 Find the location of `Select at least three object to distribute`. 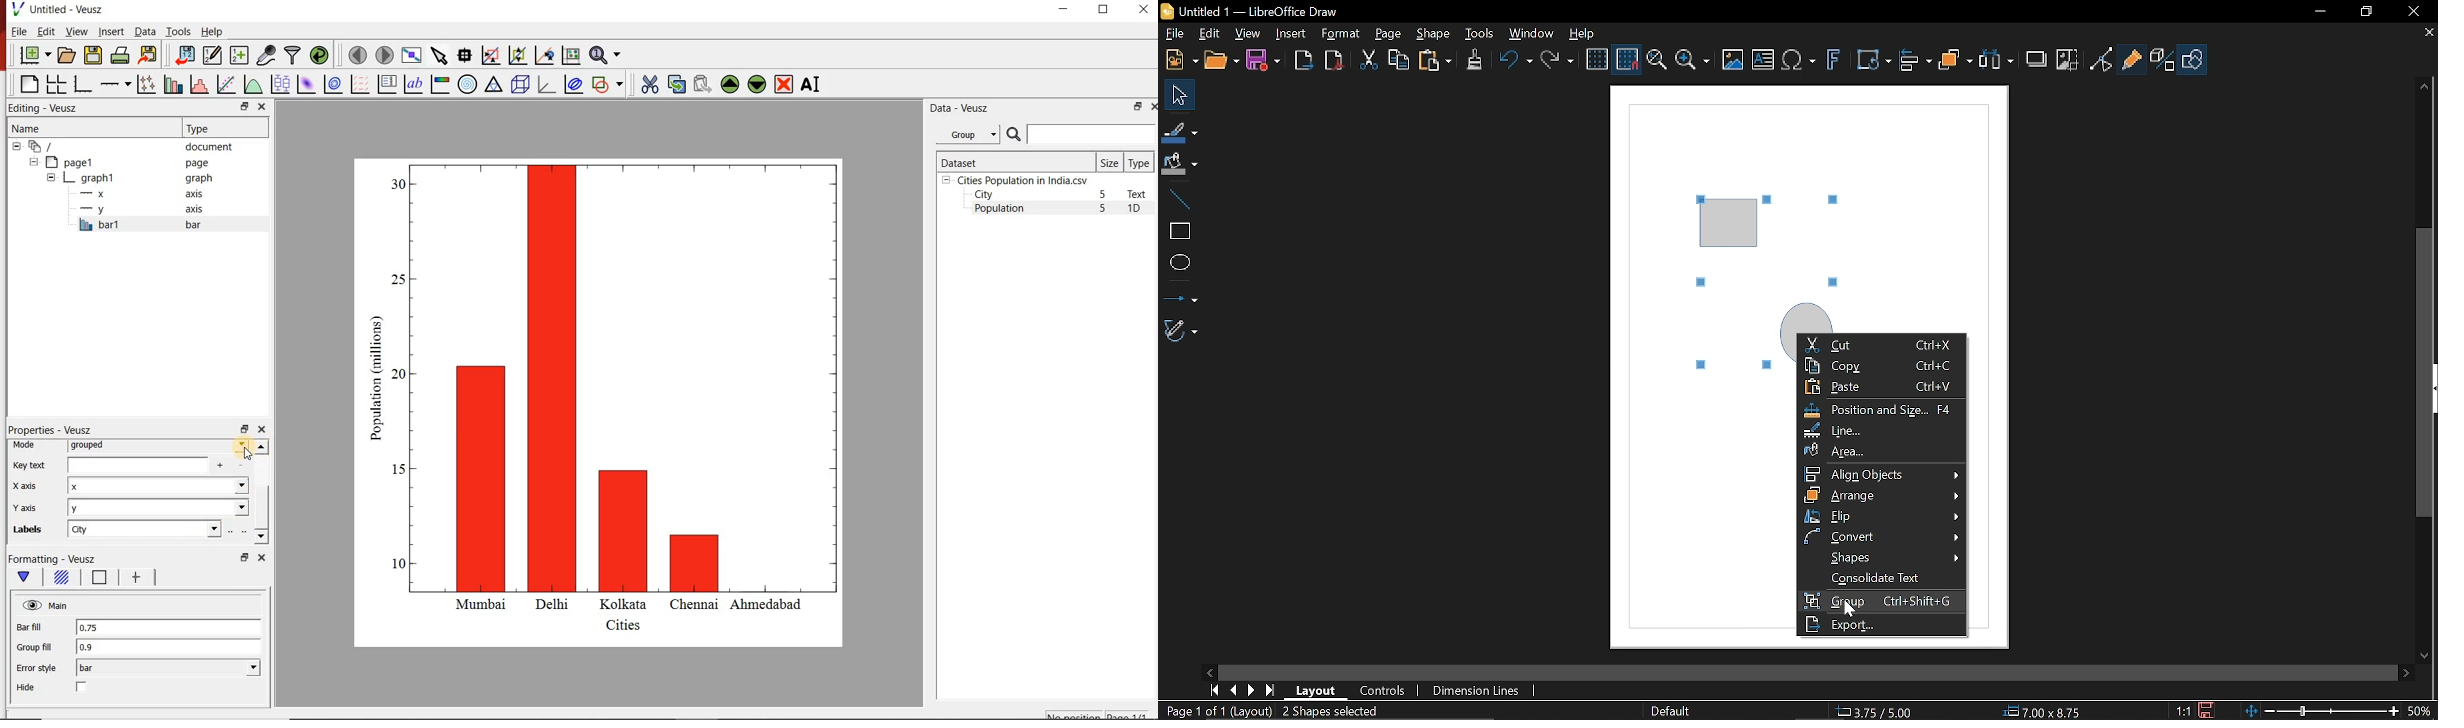

Select at least three object to distribute is located at coordinates (1997, 62).